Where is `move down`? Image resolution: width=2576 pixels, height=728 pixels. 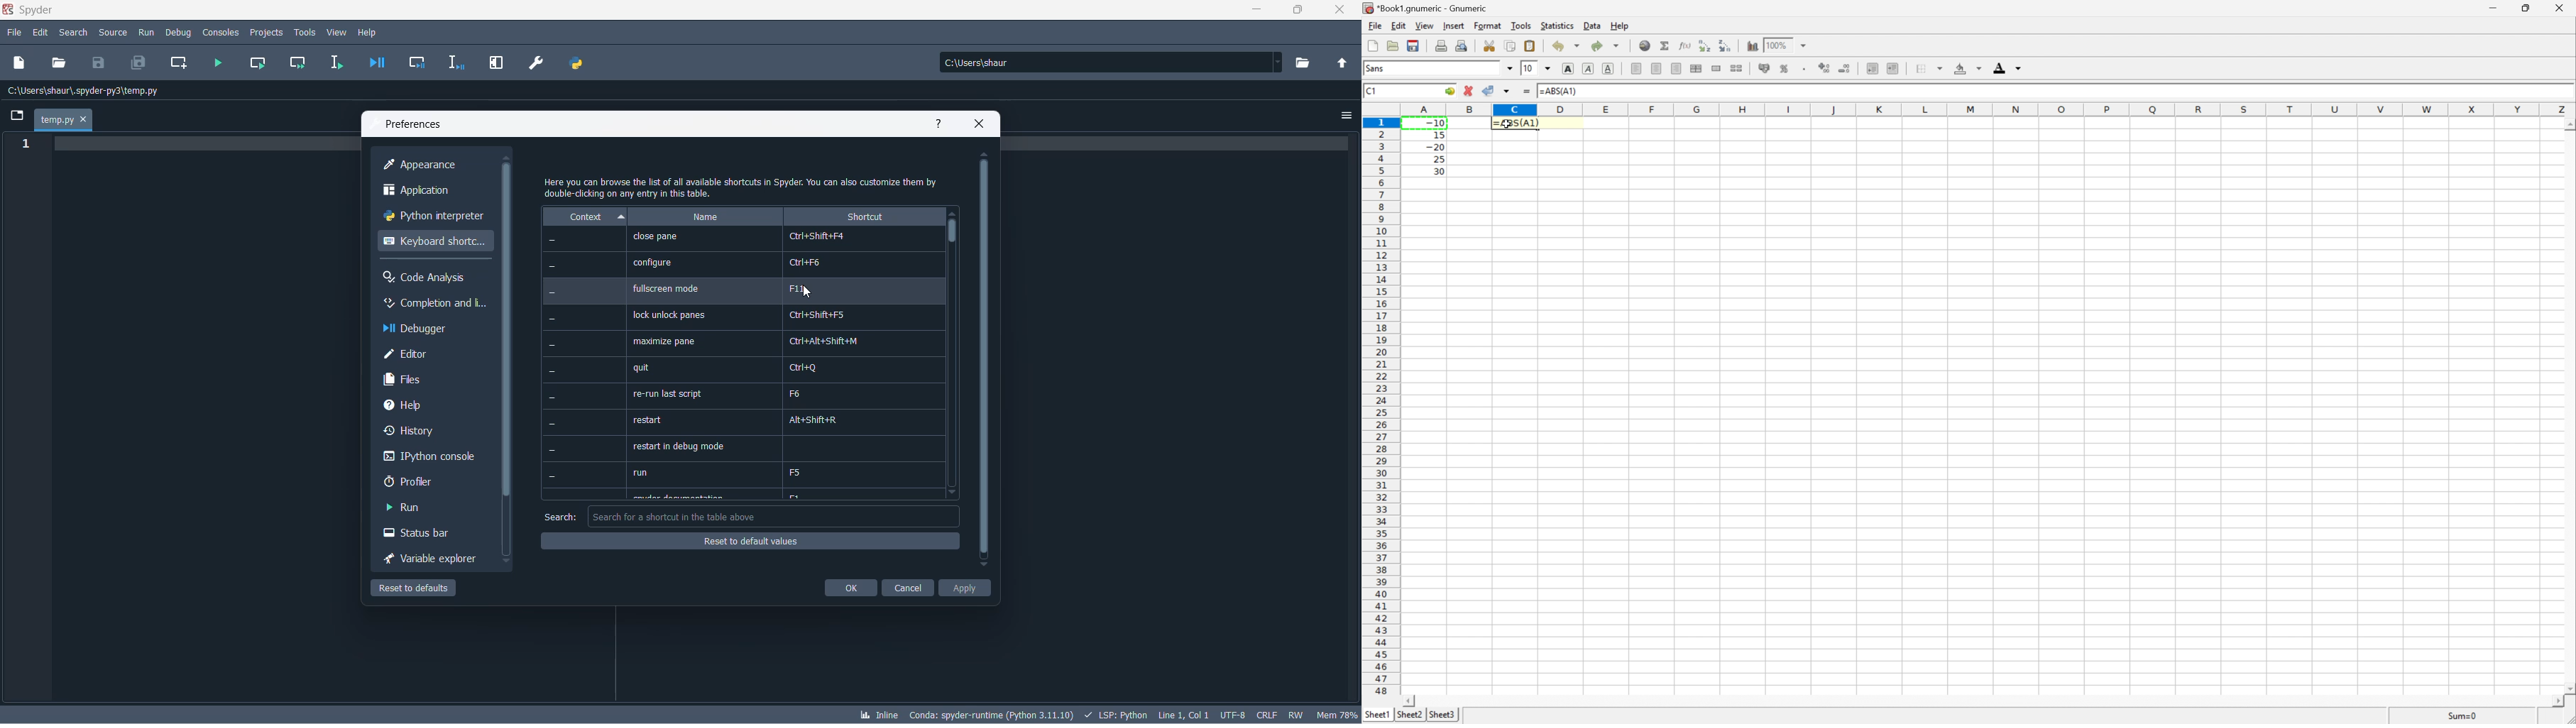
move down is located at coordinates (983, 566).